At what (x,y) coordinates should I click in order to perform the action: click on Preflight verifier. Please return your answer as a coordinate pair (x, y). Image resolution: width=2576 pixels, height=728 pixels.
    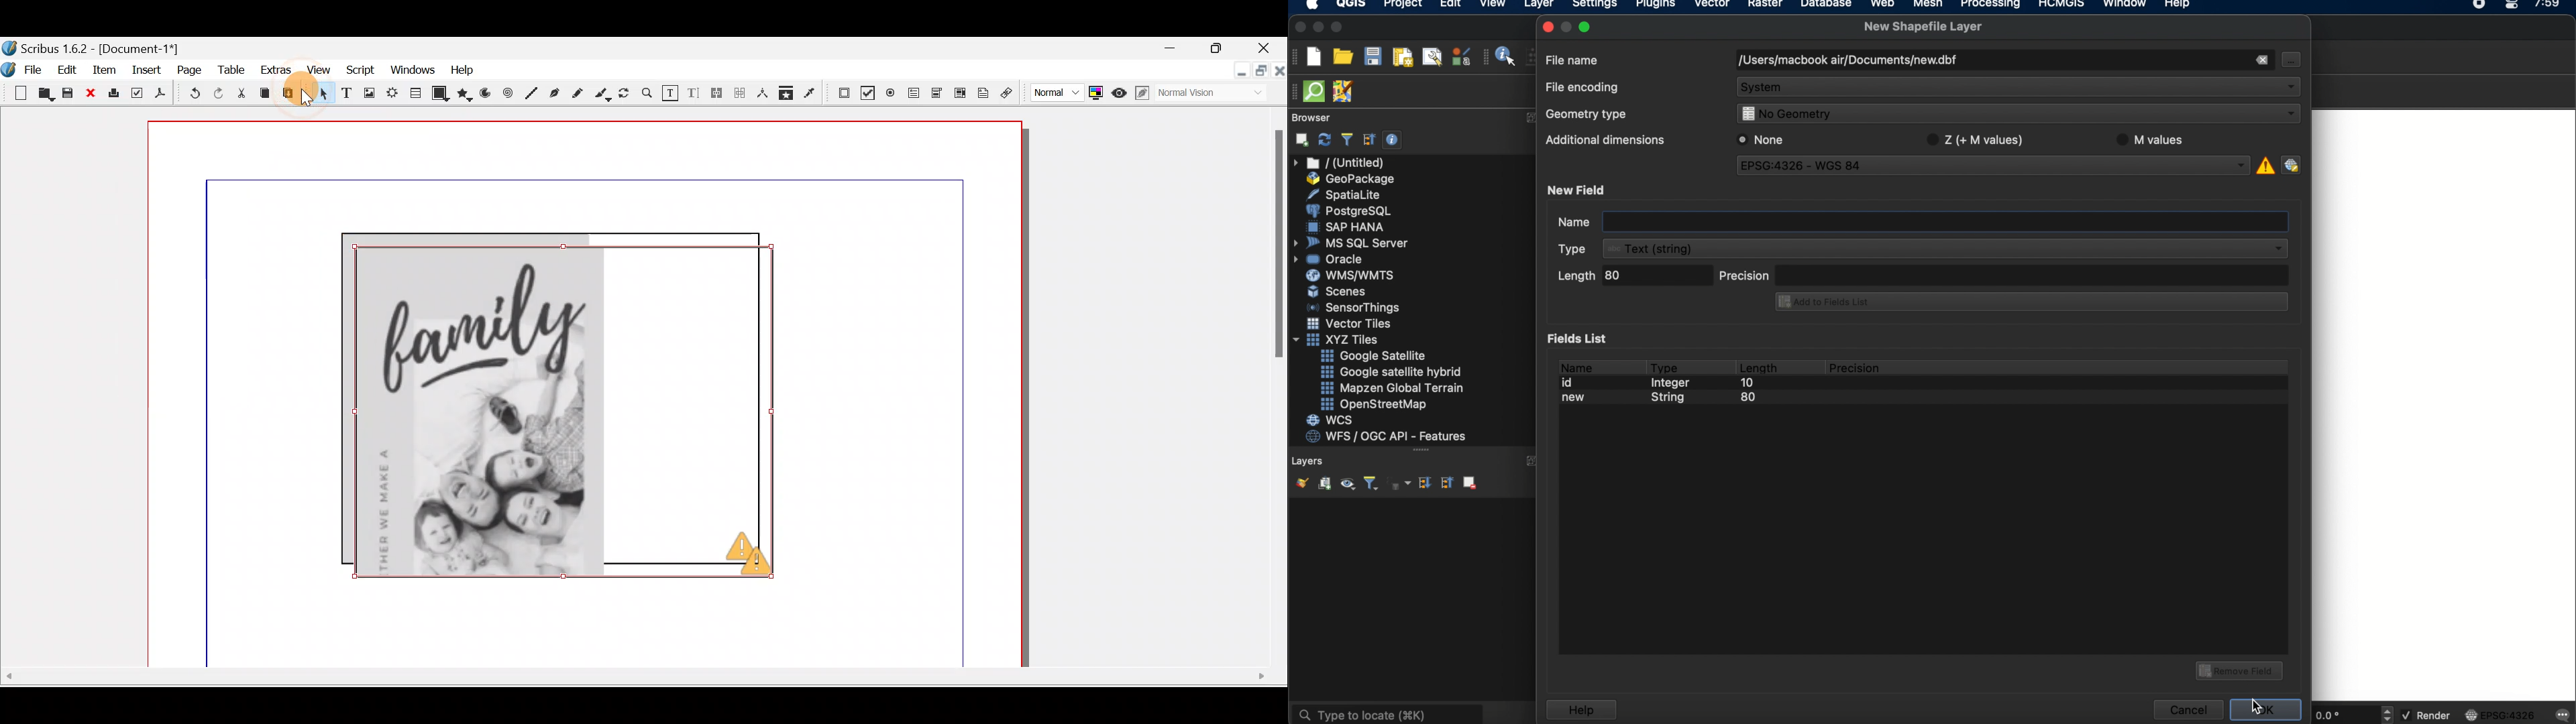
    Looking at the image, I should click on (136, 93).